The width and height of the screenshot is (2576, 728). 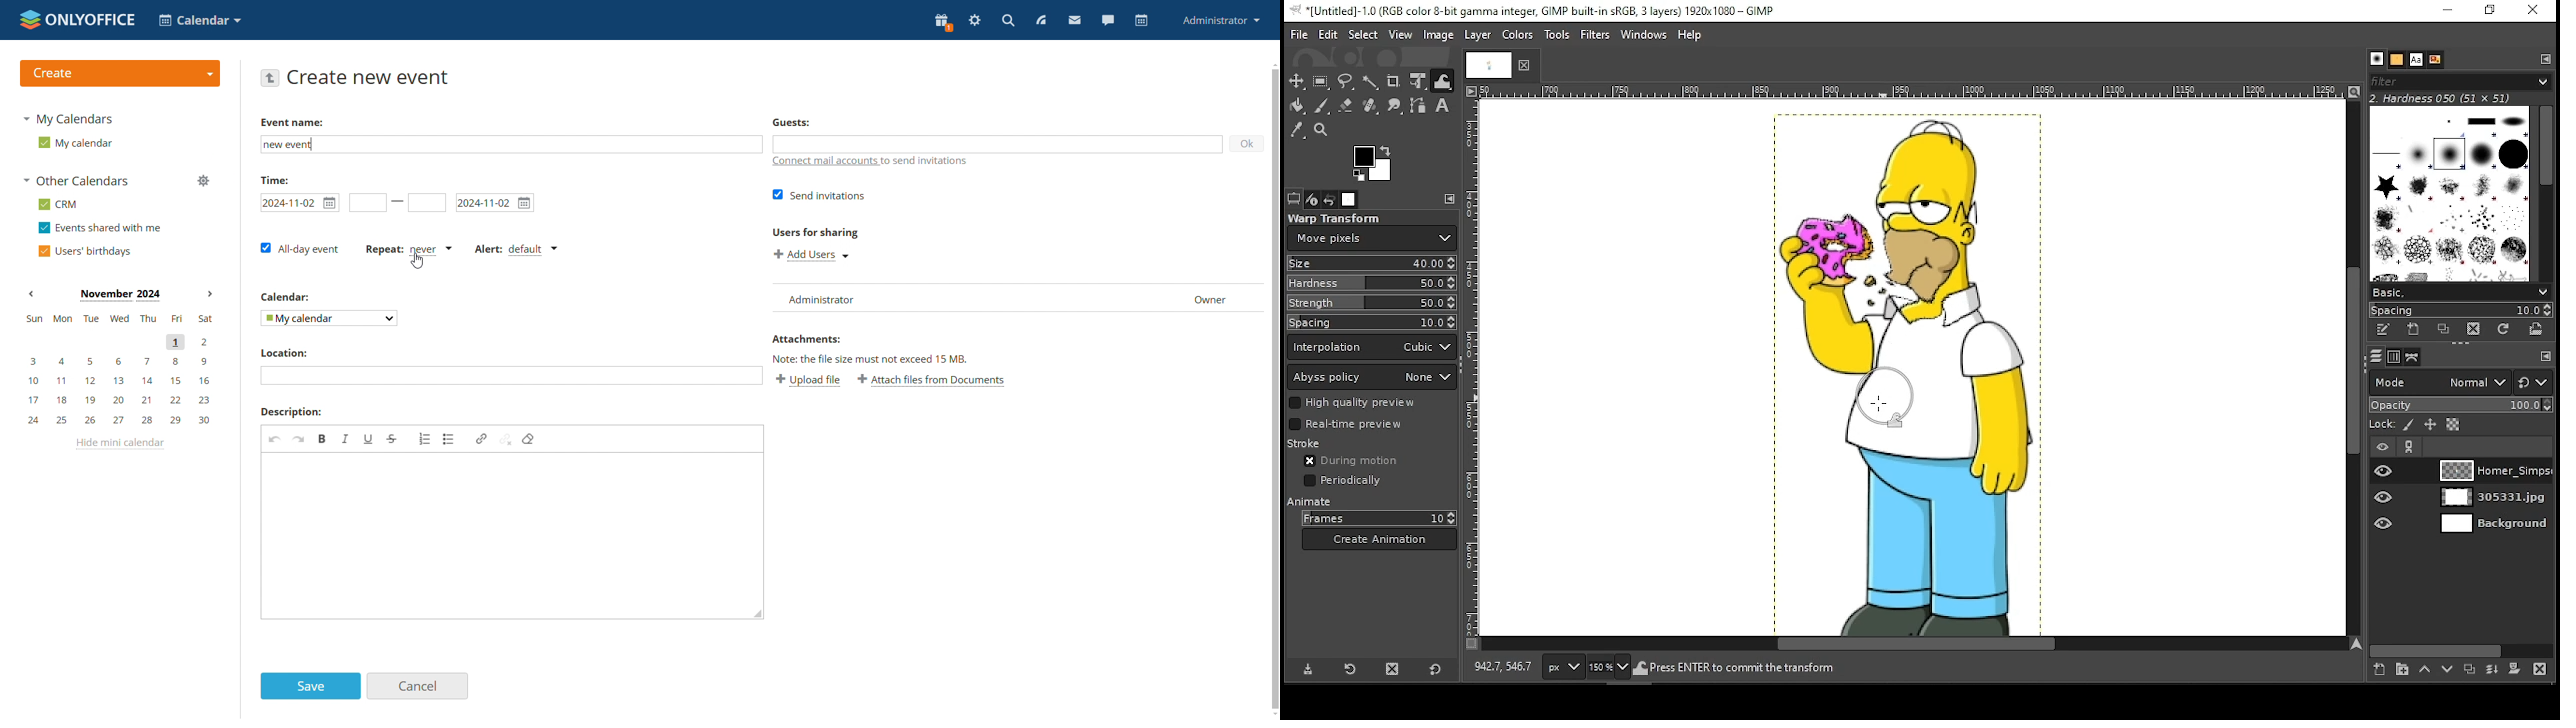 I want to click on insert/remove bulleted list, so click(x=449, y=439).